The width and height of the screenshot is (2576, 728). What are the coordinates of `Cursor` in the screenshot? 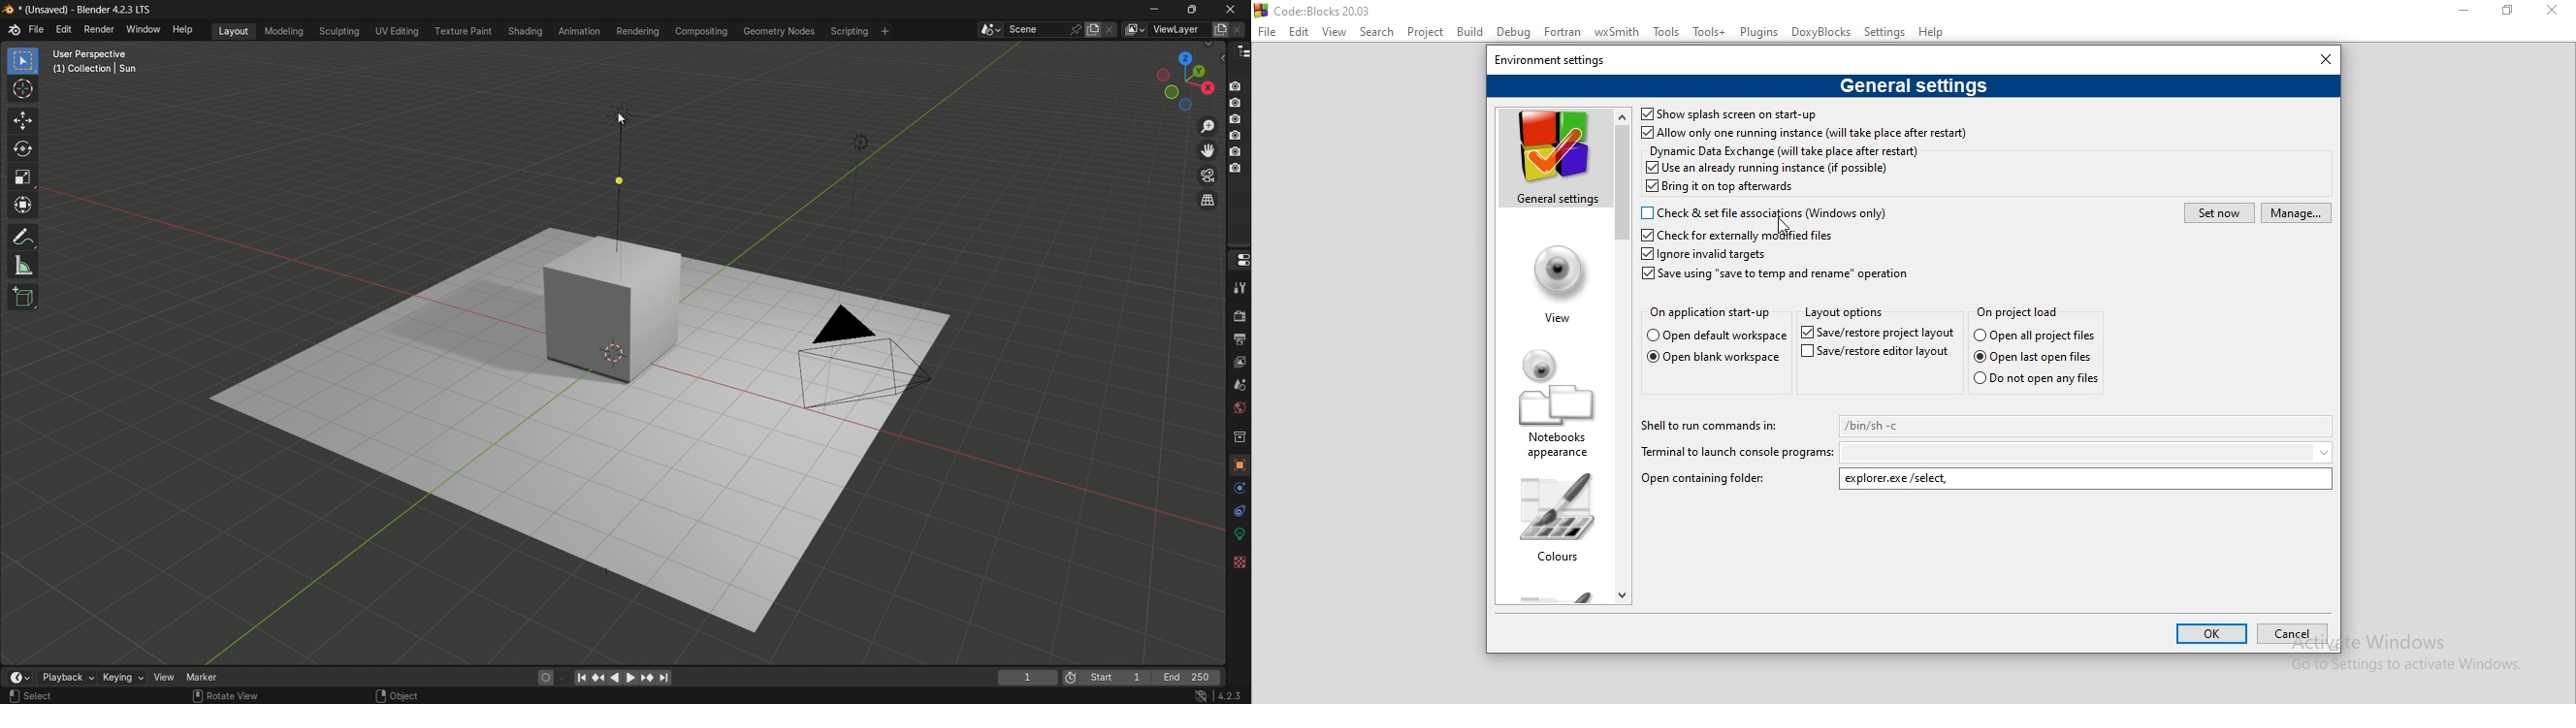 It's located at (1787, 224).